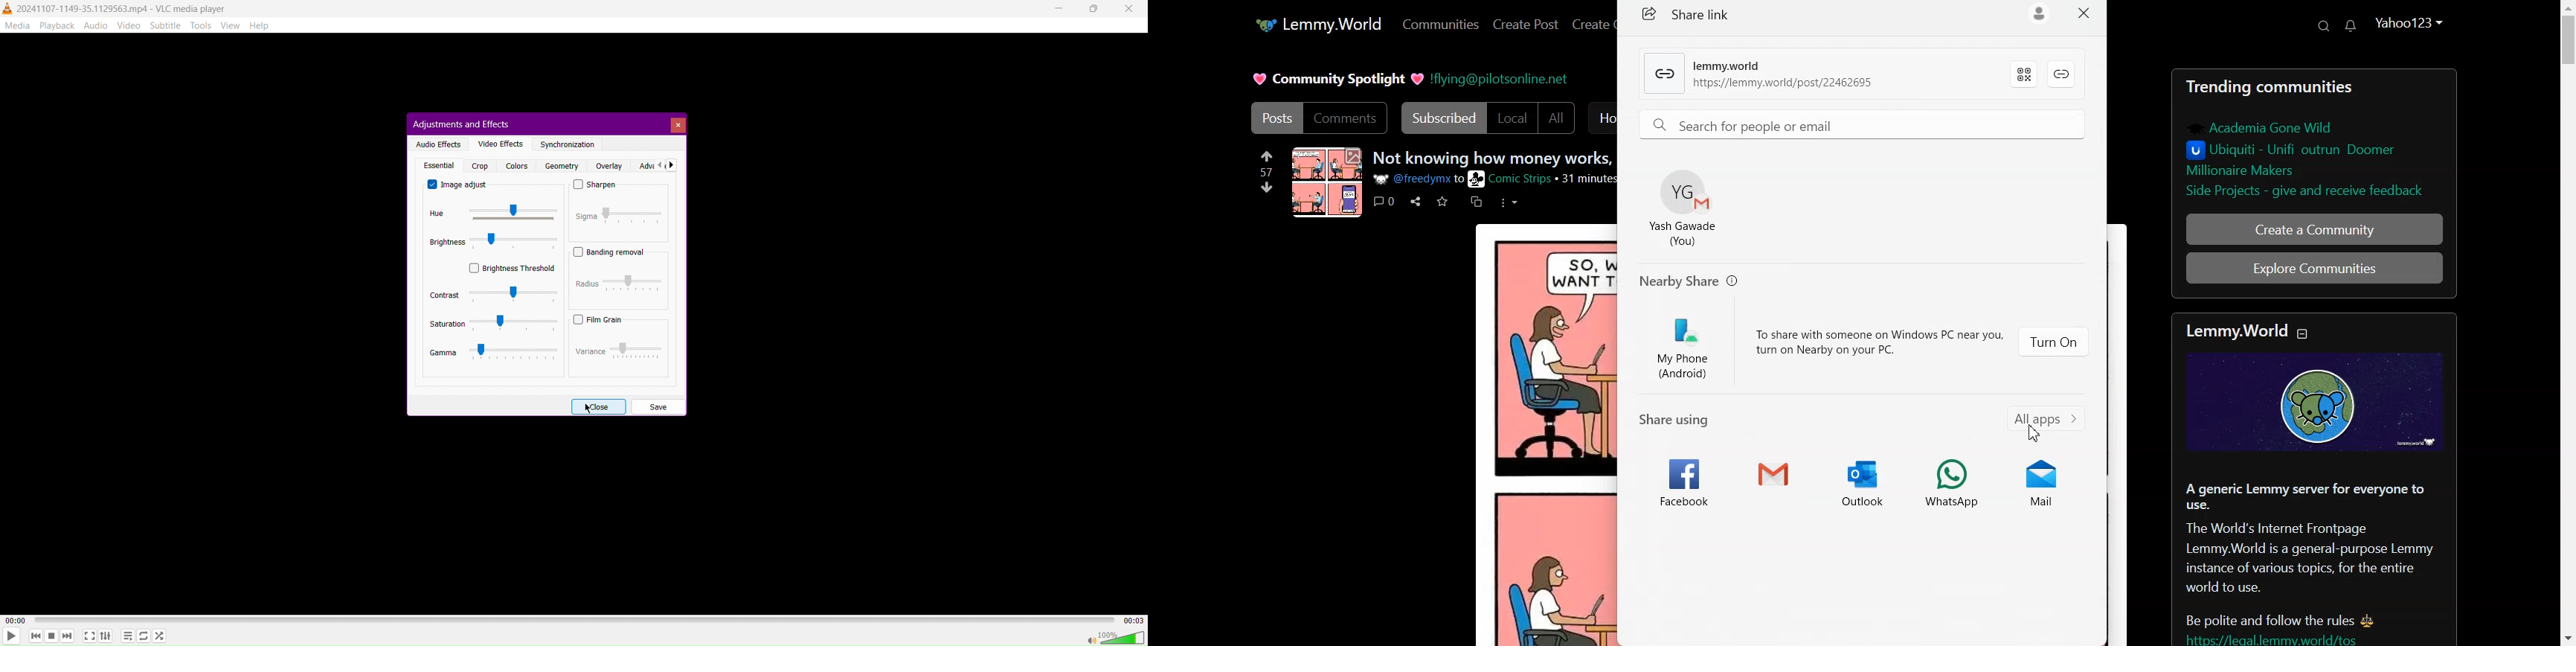 Image resolution: width=2576 pixels, height=672 pixels. What do you see at coordinates (493, 324) in the screenshot?
I see `Saturation` at bounding box center [493, 324].